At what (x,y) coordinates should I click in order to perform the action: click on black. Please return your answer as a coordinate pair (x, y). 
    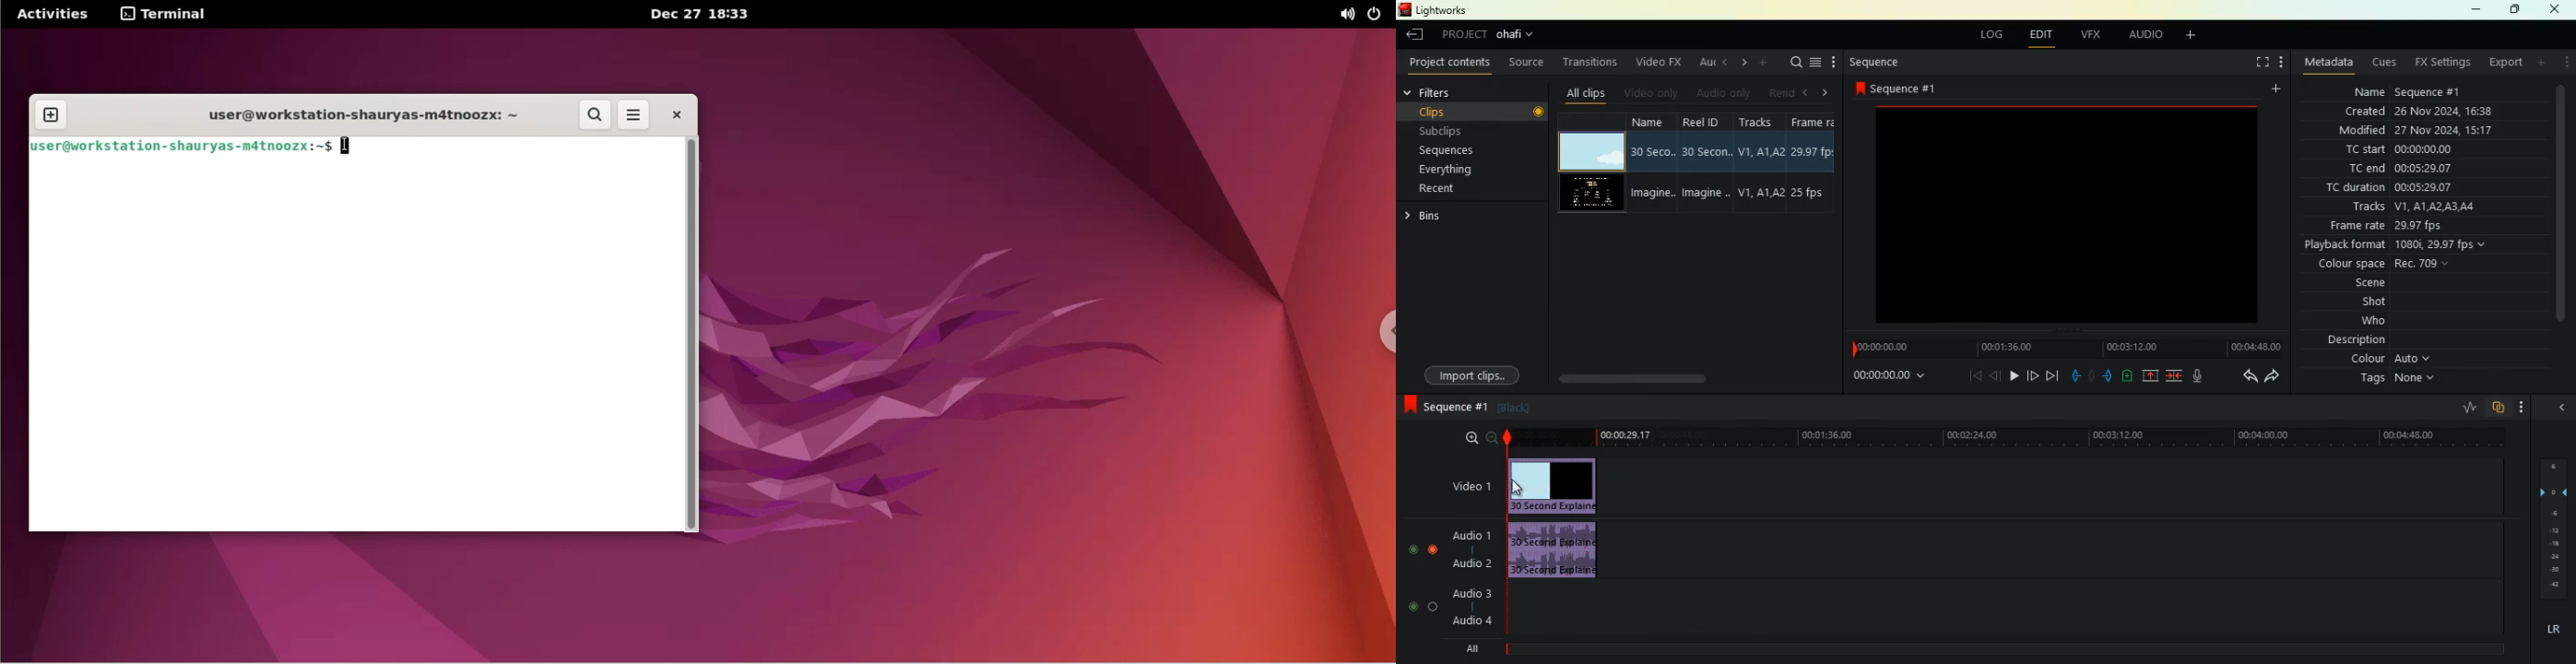
    Looking at the image, I should click on (1512, 408).